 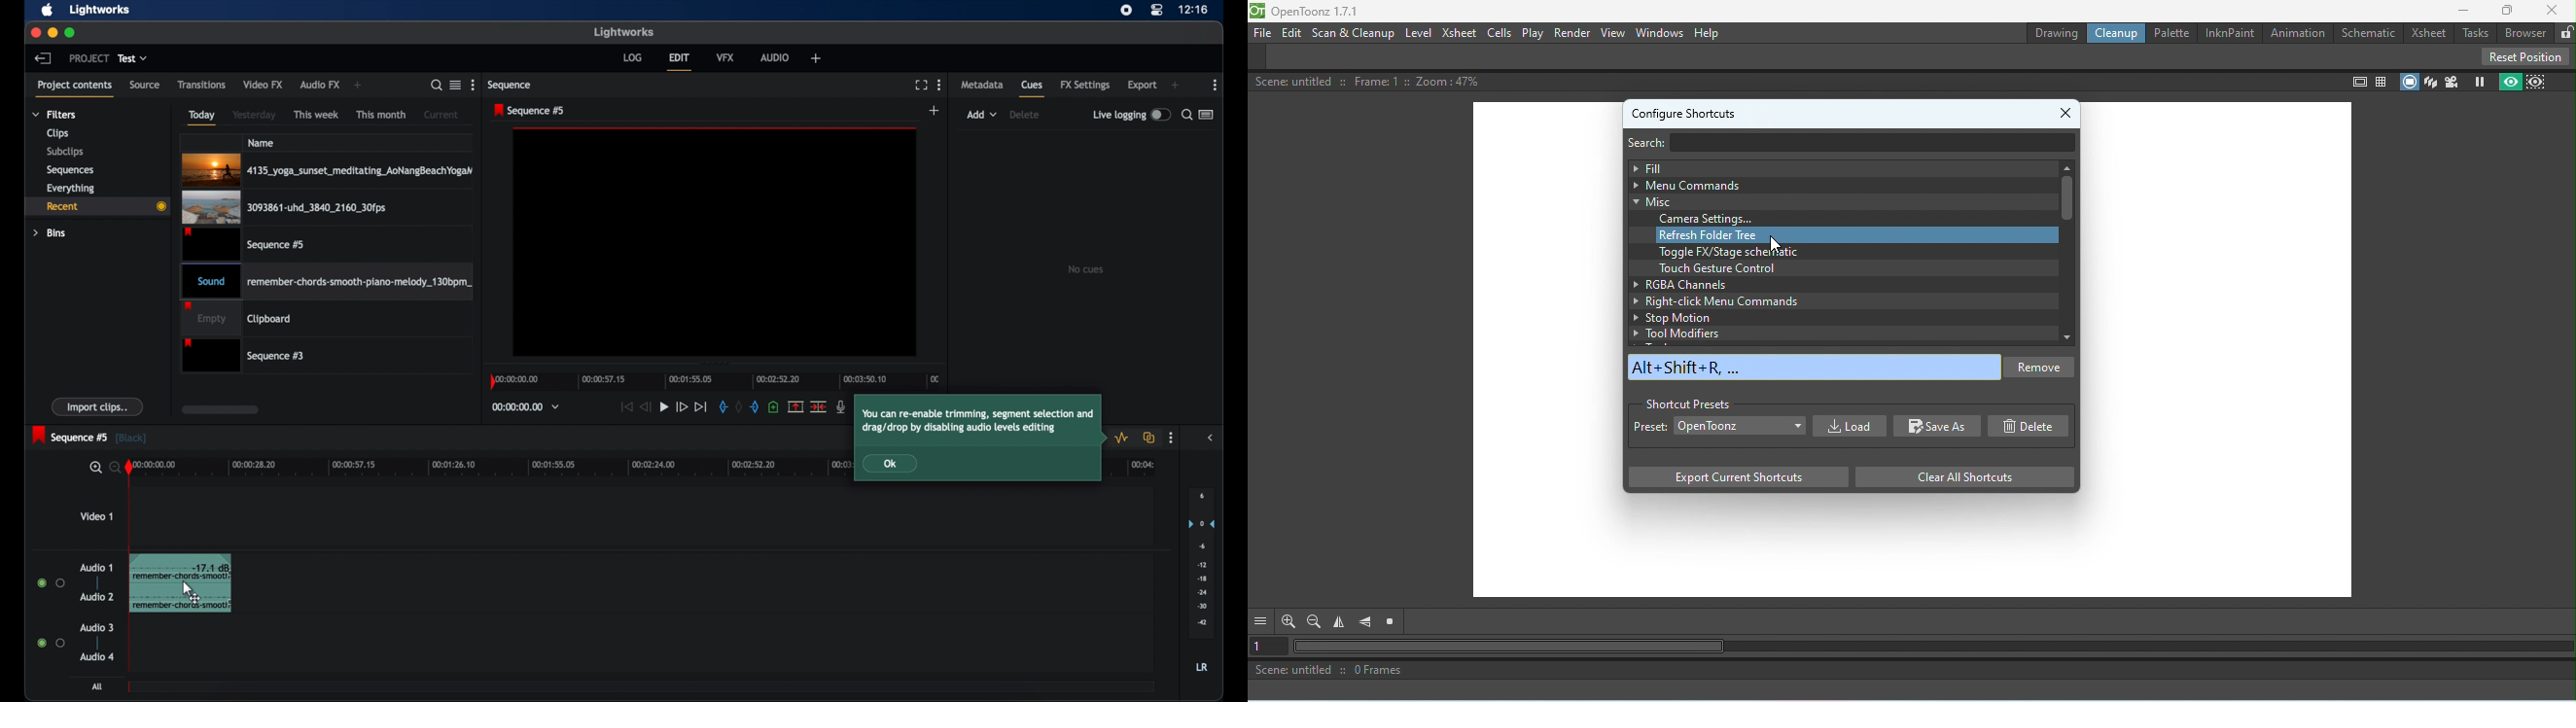 I want to click on Touch gesture control, so click(x=1715, y=268).